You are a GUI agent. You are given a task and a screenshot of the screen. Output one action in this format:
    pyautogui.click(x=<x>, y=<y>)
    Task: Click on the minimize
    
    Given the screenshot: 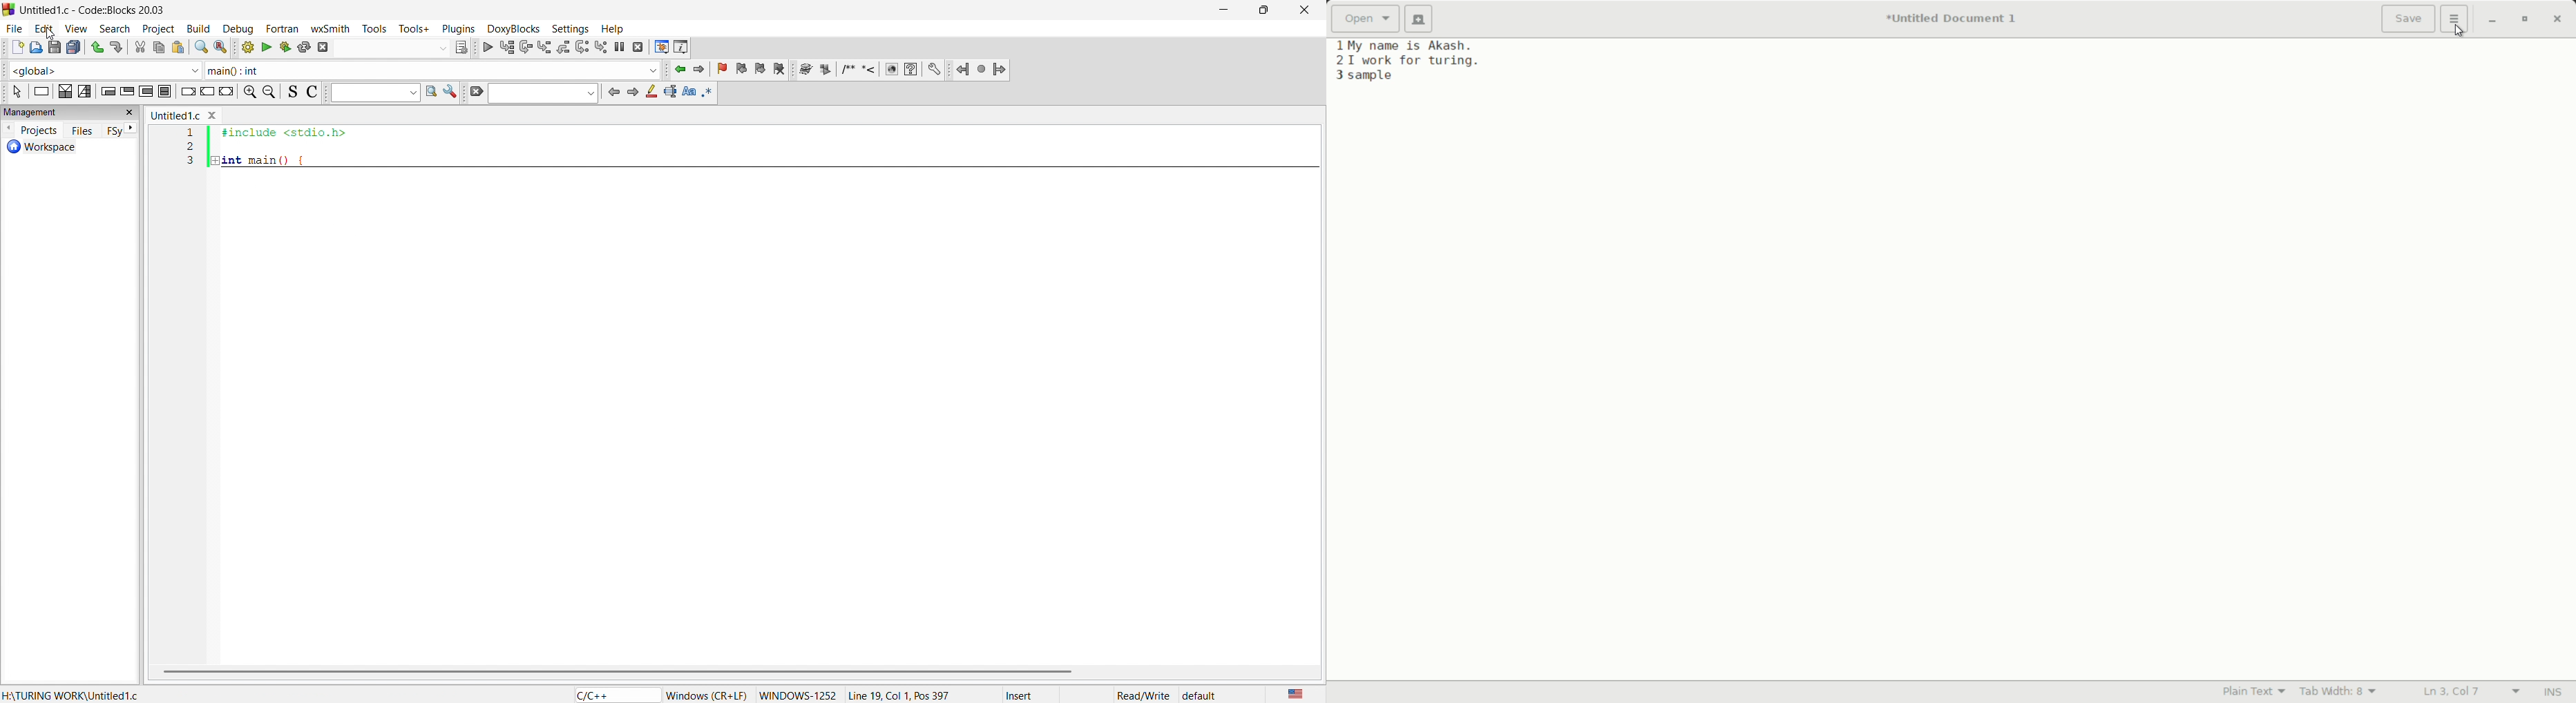 What is the action you would take?
    pyautogui.click(x=2493, y=20)
    